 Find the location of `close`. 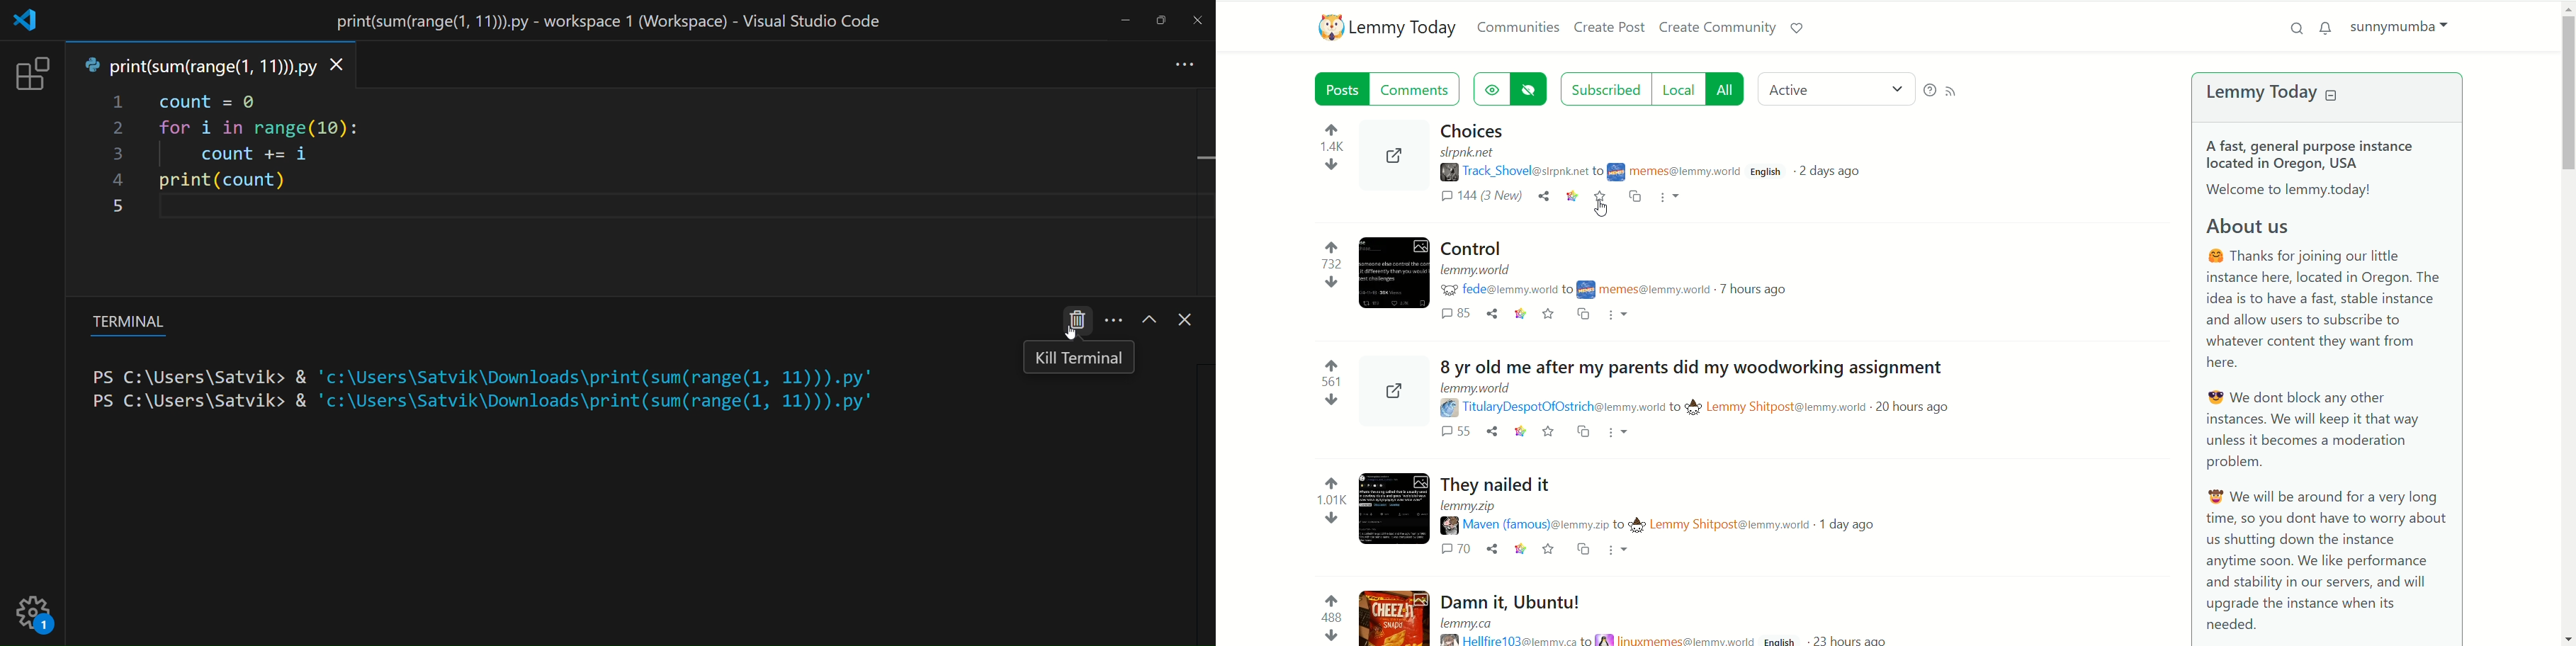

close is located at coordinates (1199, 20).